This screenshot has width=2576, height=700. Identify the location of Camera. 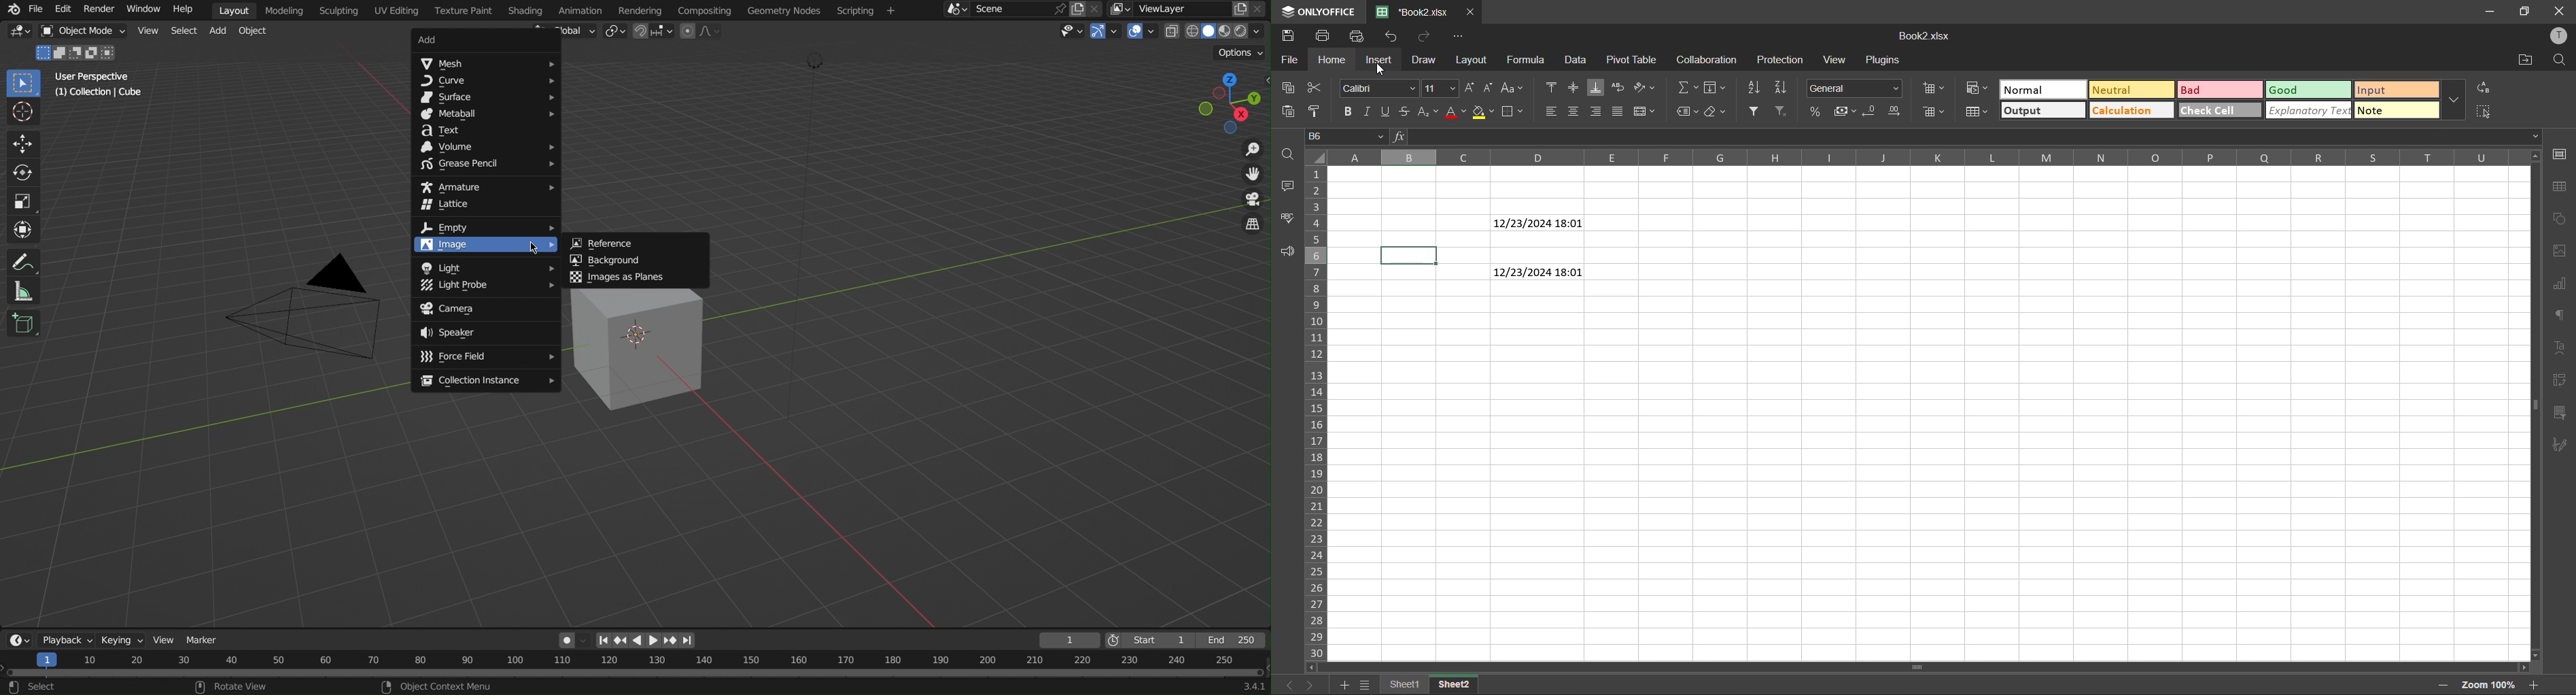
(488, 307).